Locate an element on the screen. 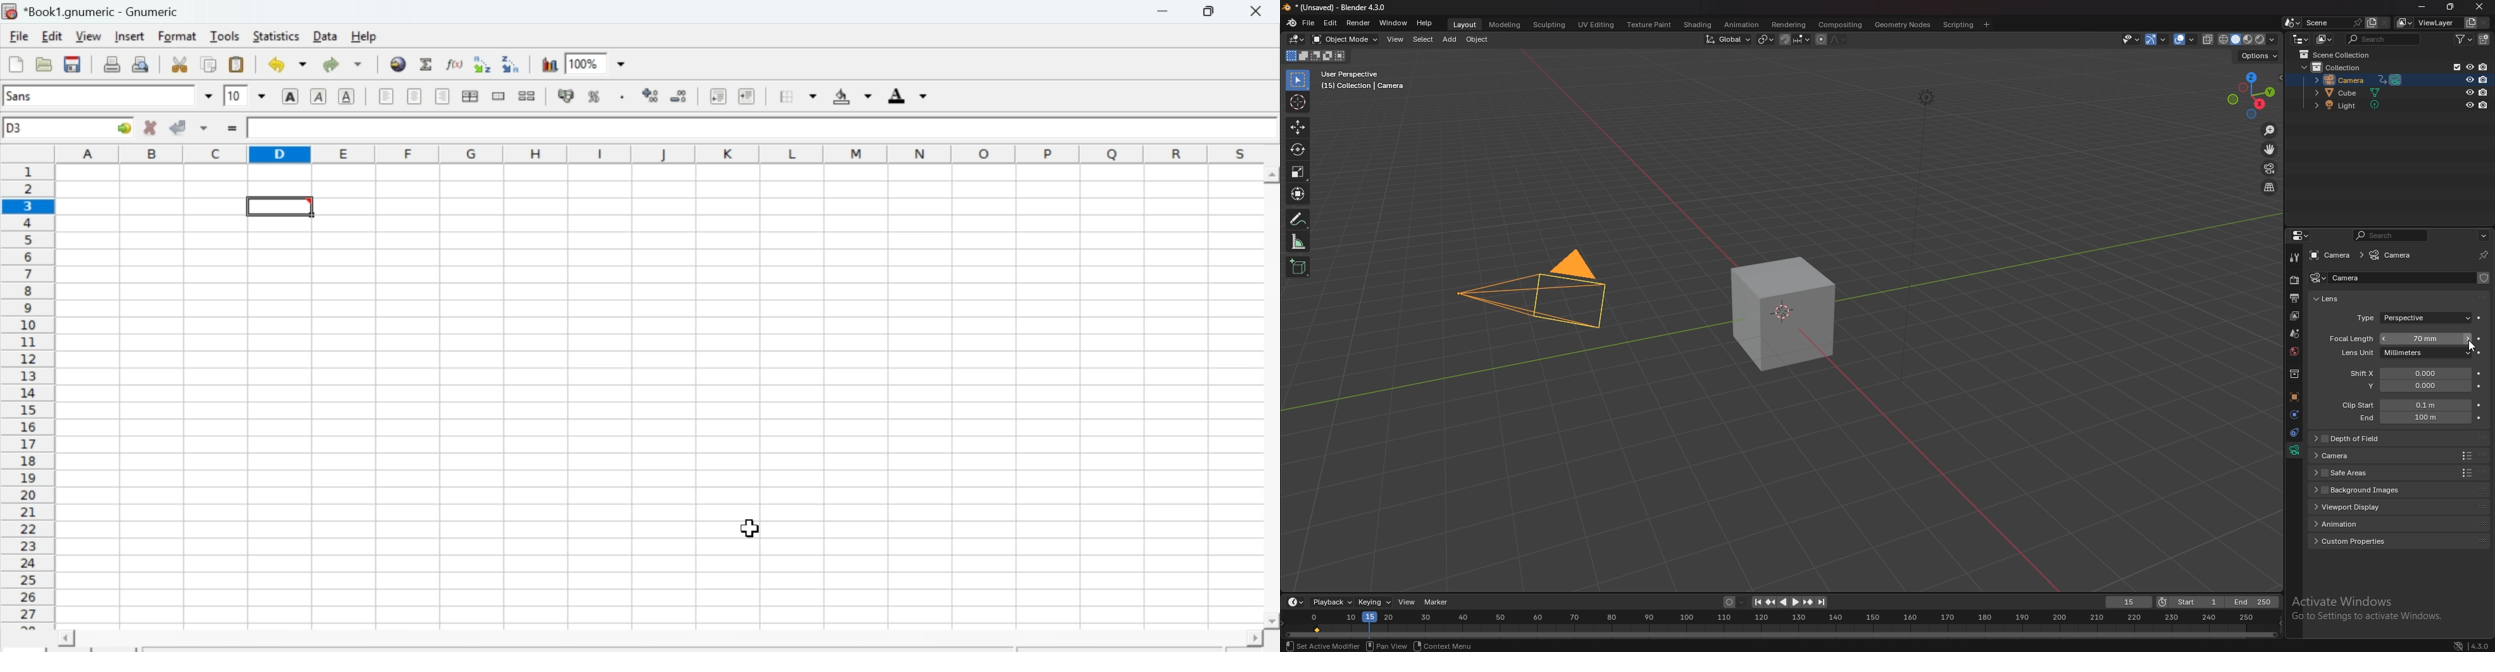  transform pivot point is located at coordinates (1765, 39).